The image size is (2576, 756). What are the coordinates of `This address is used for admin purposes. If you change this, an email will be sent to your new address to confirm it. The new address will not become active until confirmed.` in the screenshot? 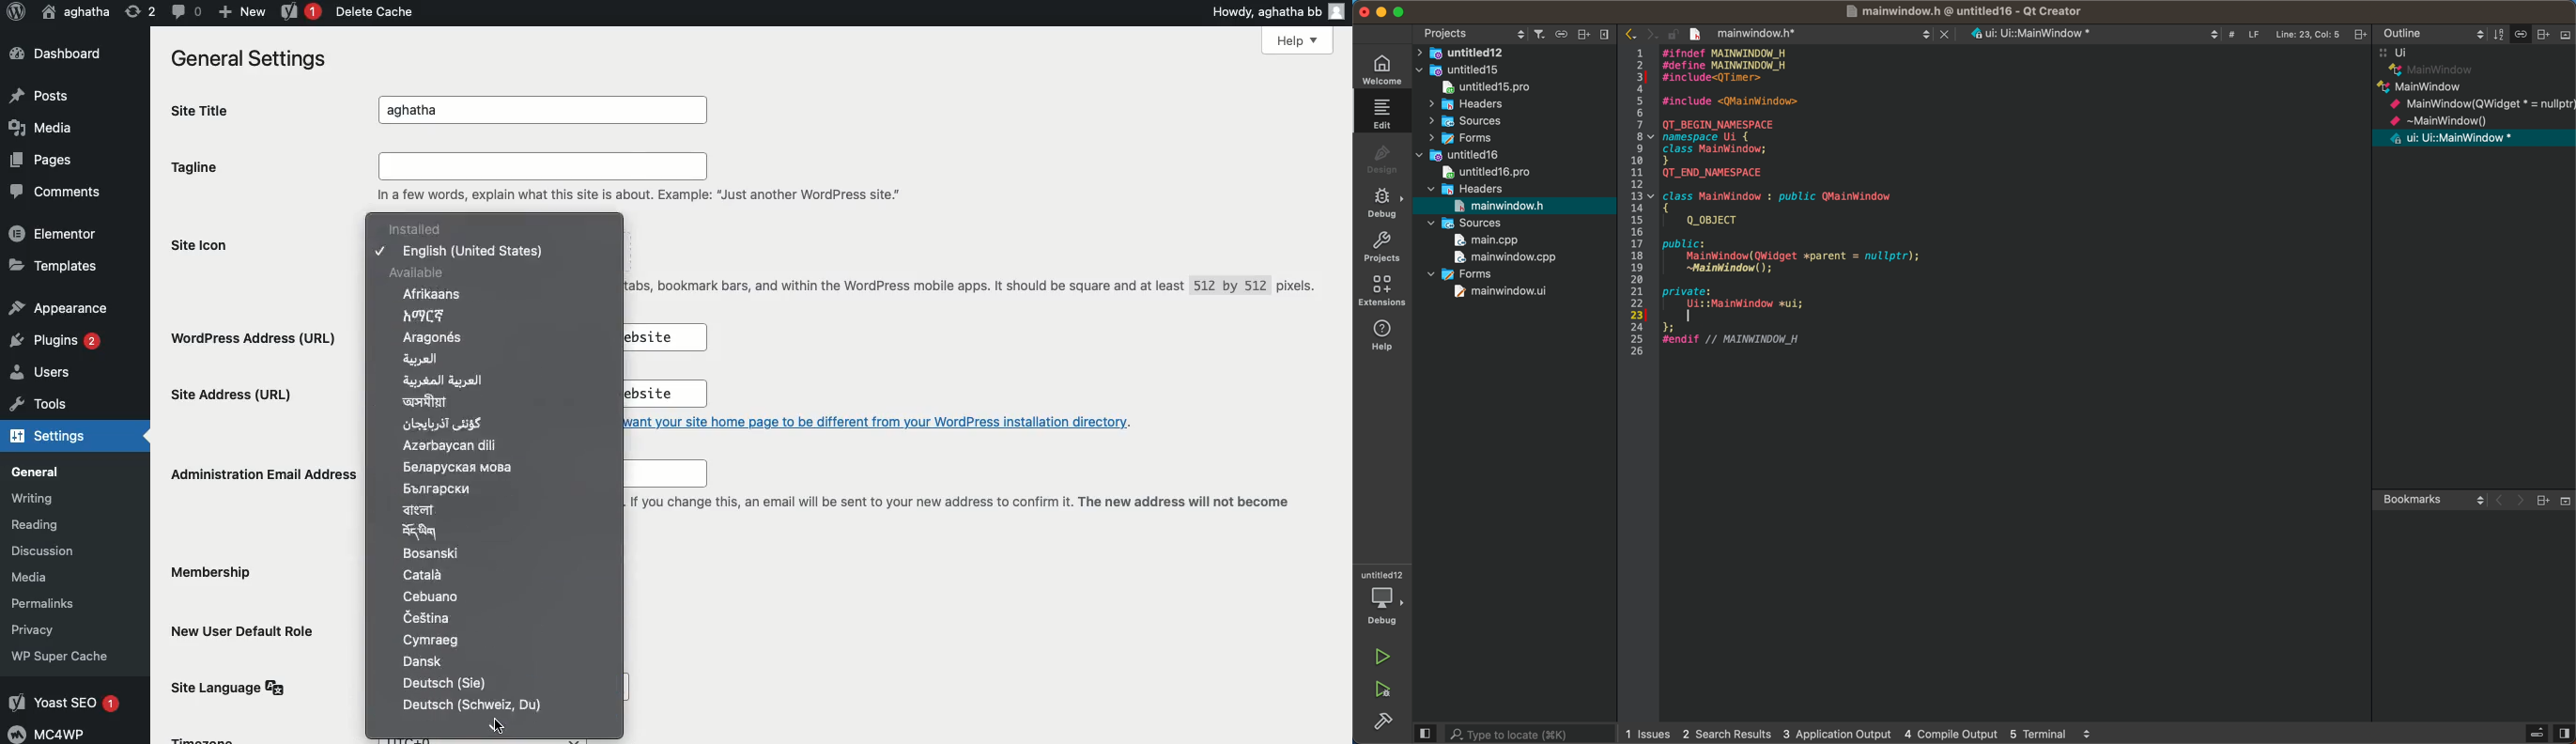 It's located at (960, 512).